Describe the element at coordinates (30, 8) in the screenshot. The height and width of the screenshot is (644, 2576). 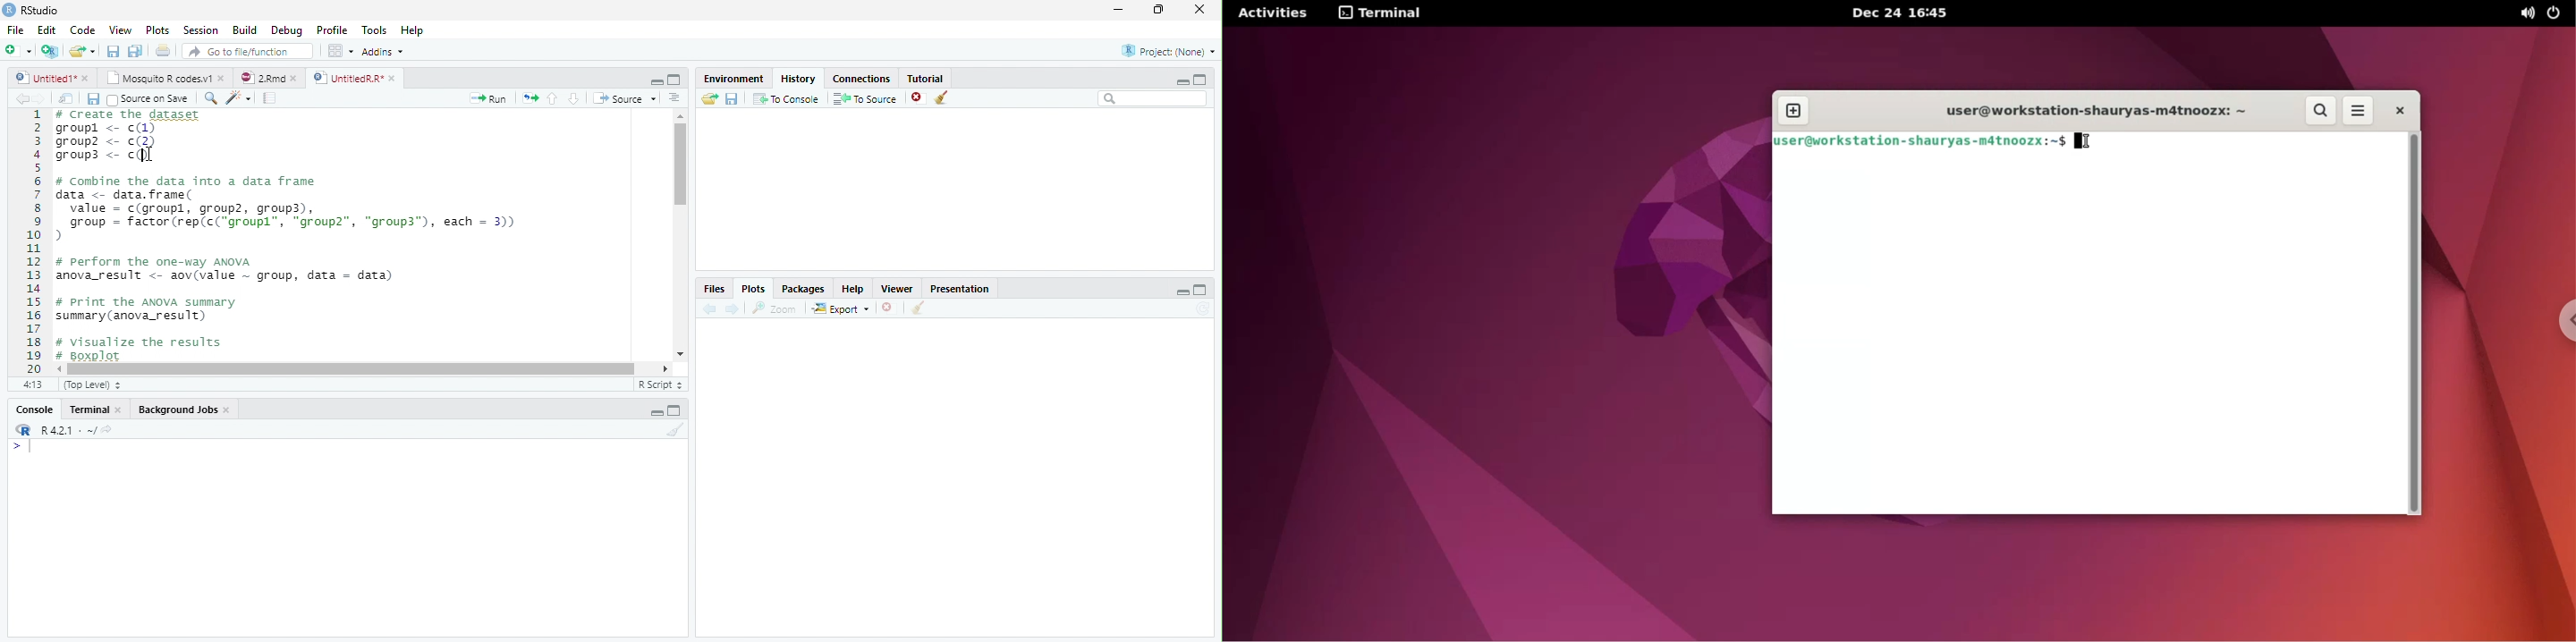
I see `Rstudio` at that location.